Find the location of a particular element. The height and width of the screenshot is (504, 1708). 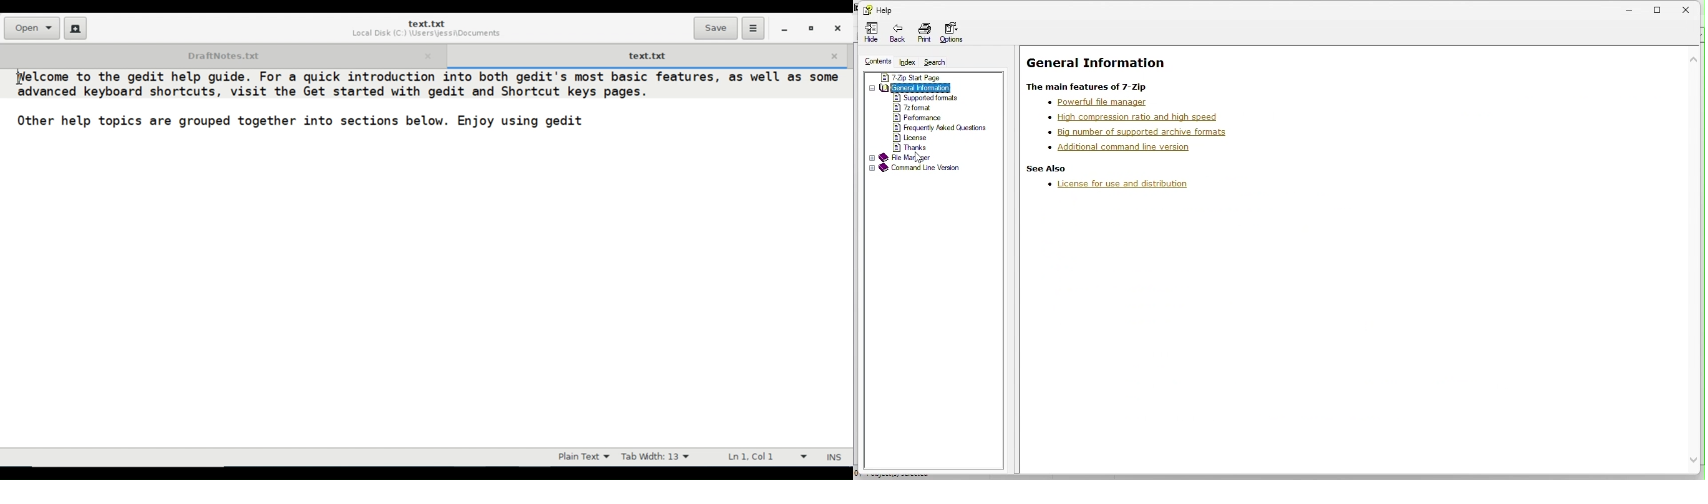

Line & Column is located at coordinates (765, 456).